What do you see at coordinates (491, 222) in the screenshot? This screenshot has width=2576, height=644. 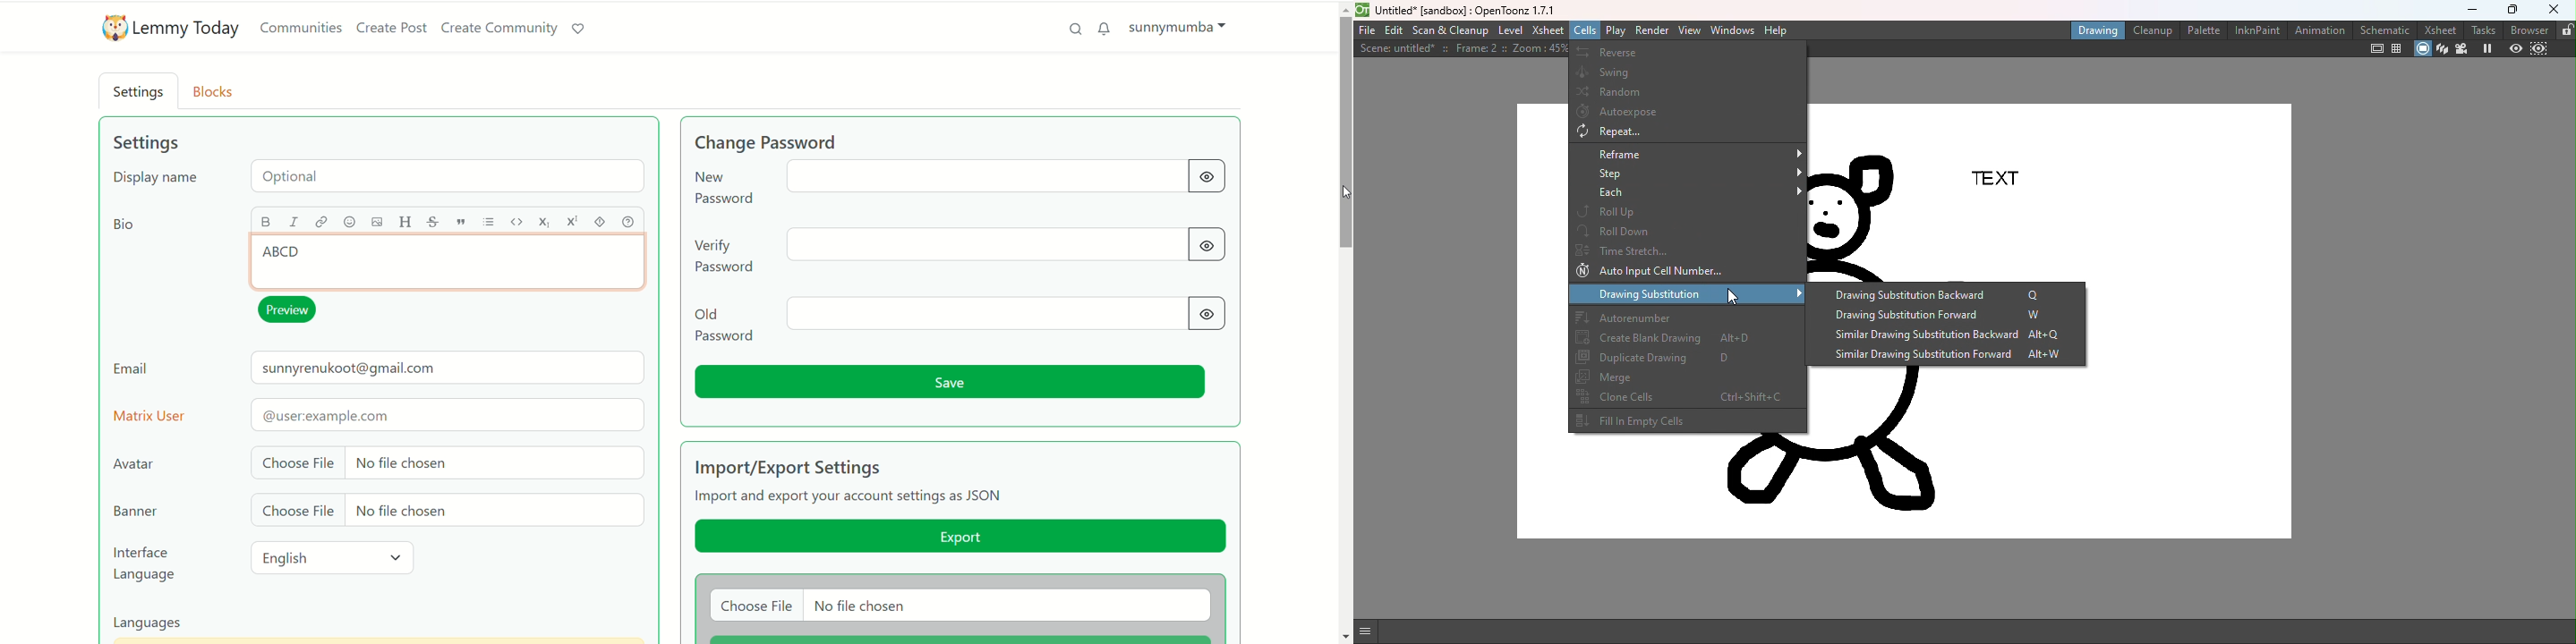 I see `list` at bounding box center [491, 222].